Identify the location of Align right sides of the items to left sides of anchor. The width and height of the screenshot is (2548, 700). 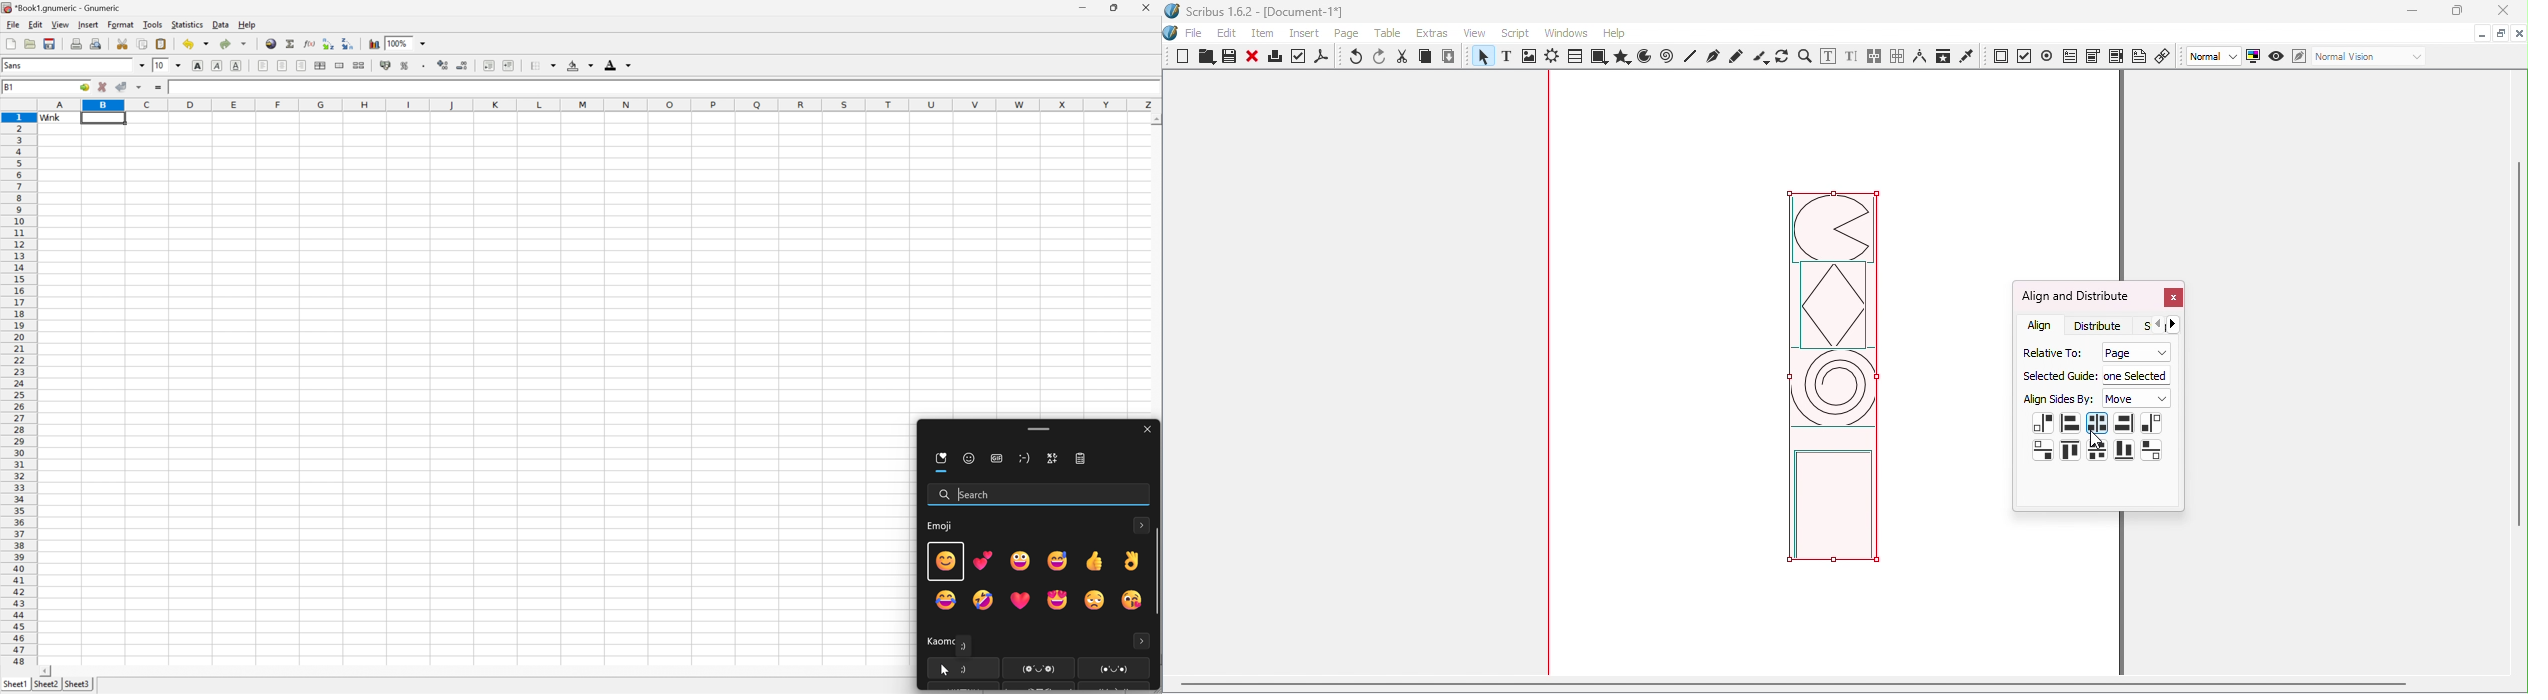
(2043, 424).